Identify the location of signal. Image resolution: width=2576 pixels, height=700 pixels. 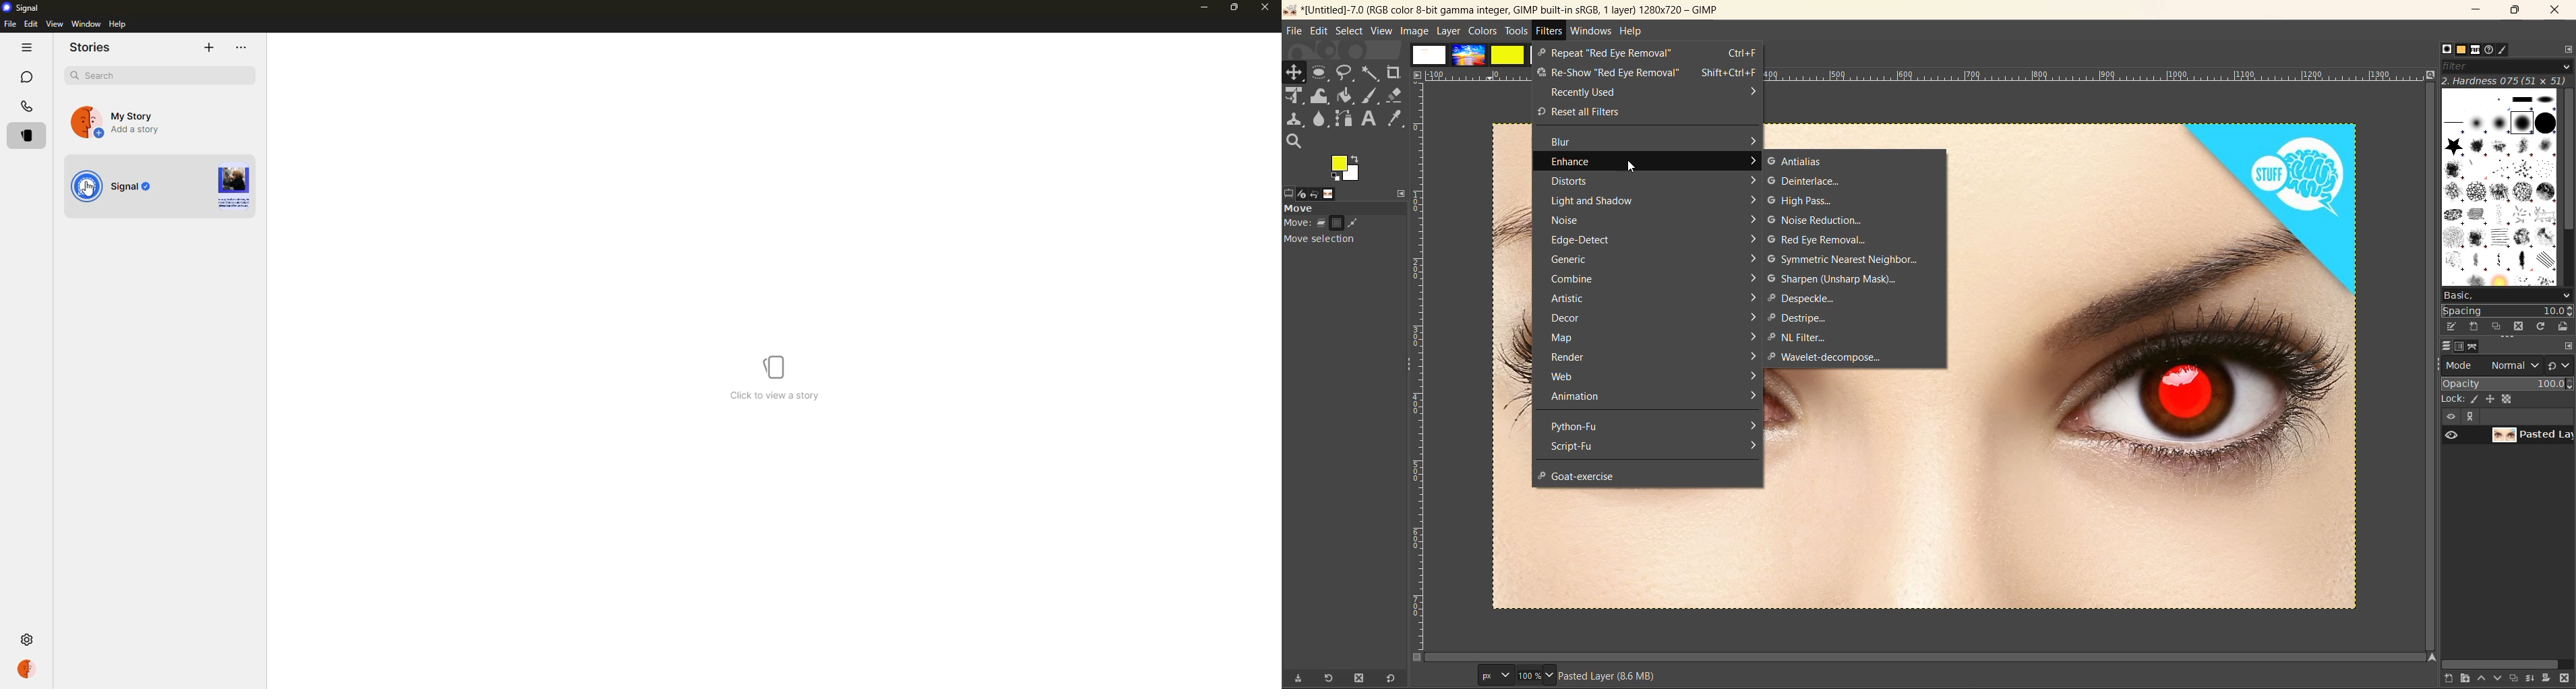
(23, 8).